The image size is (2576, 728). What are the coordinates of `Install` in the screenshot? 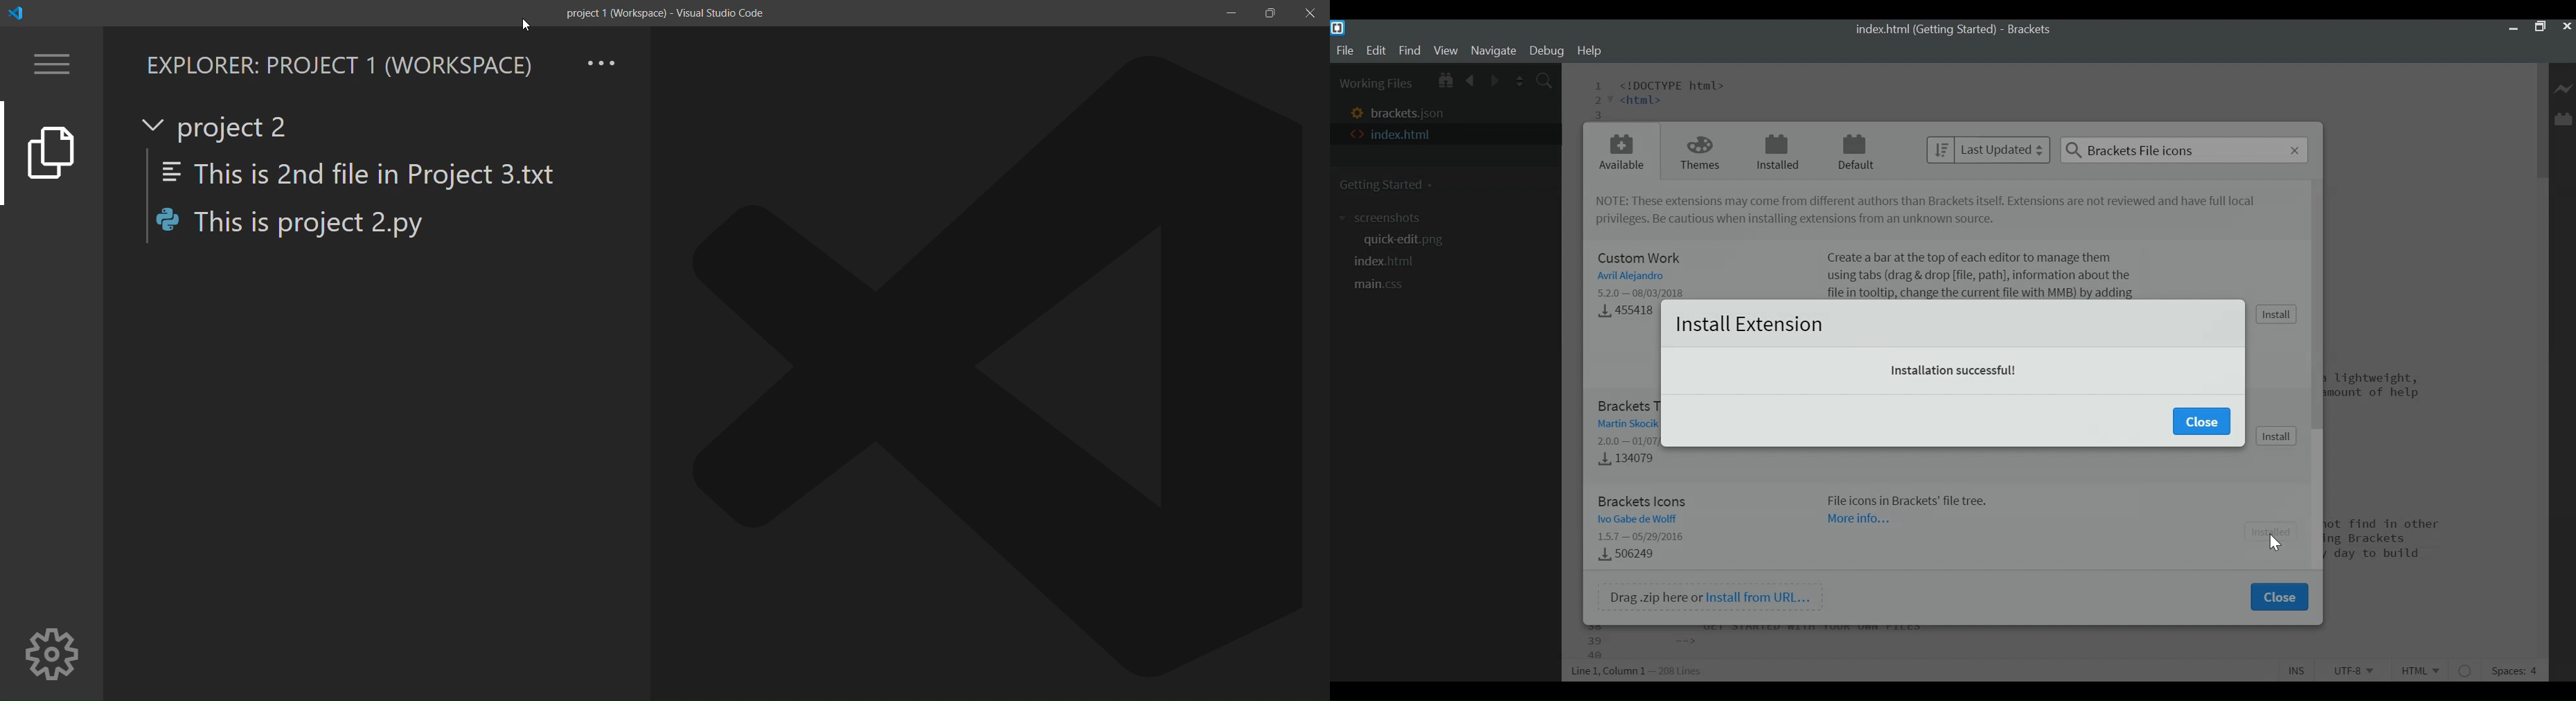 It's located at (2275, 314).